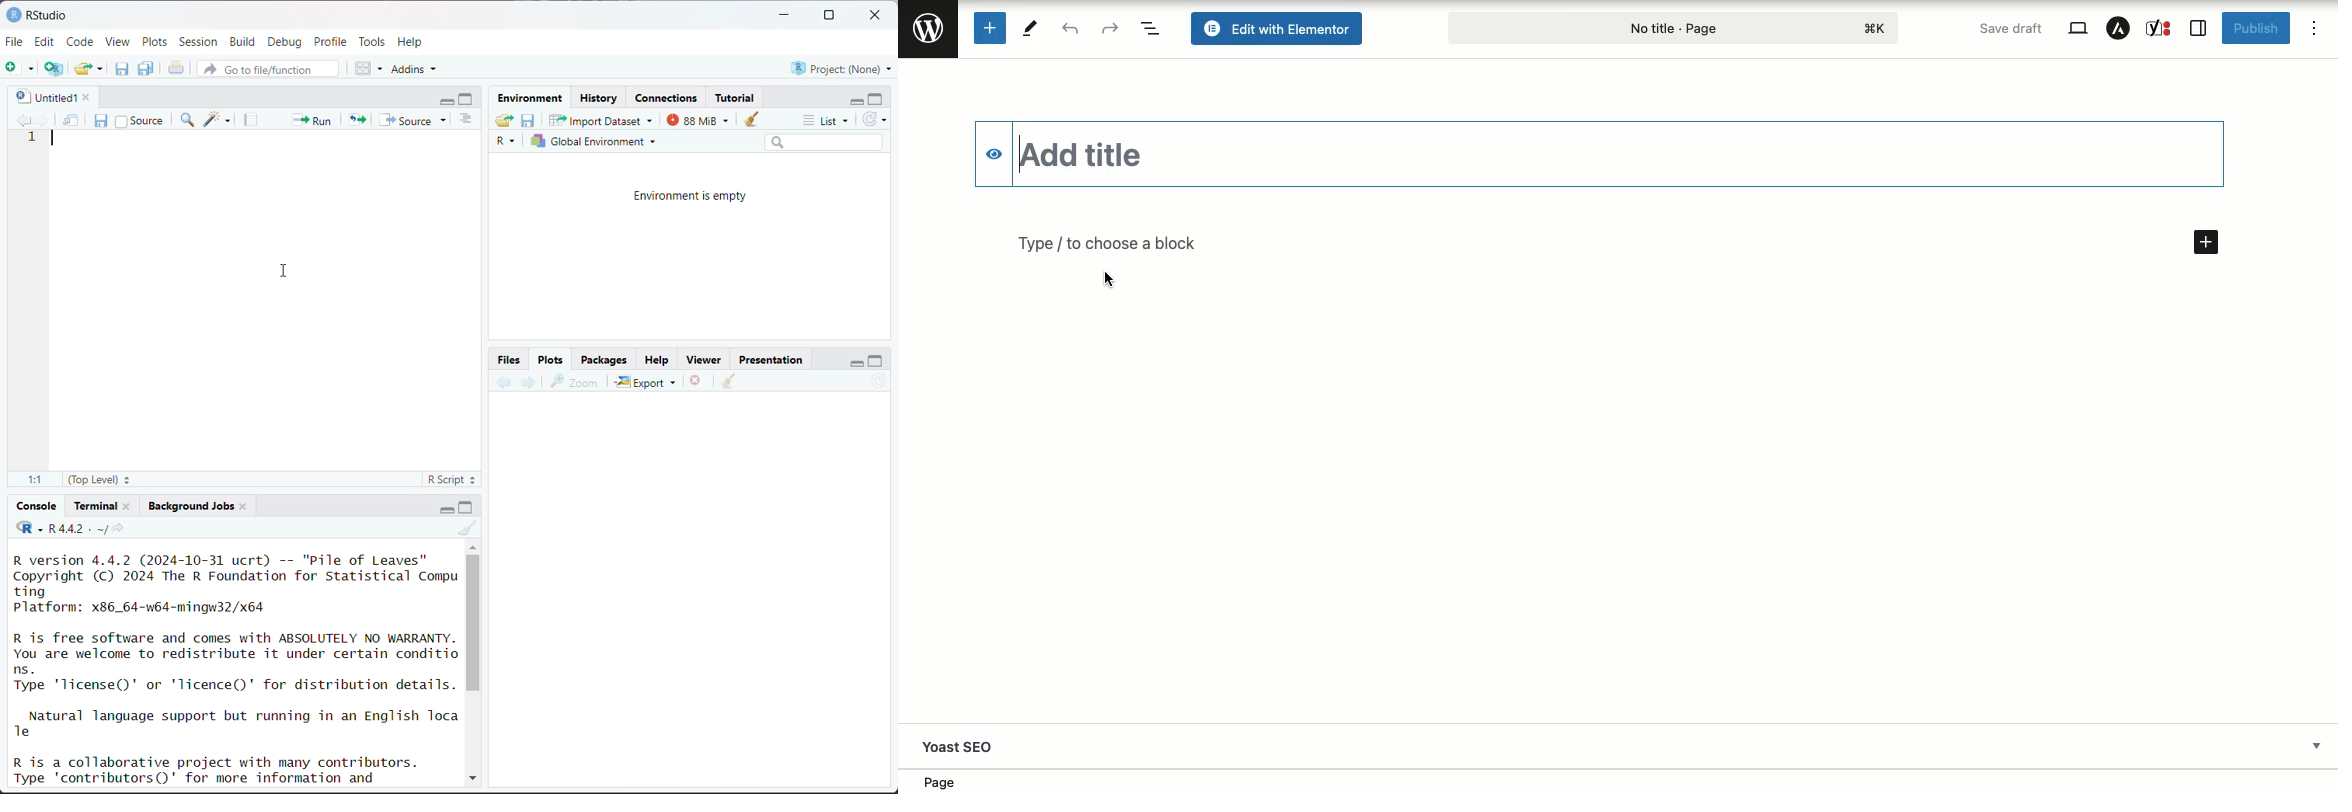  Describe the element at coordinates (601, 120) in the screenshot. I see `Import Dataset` at that location.